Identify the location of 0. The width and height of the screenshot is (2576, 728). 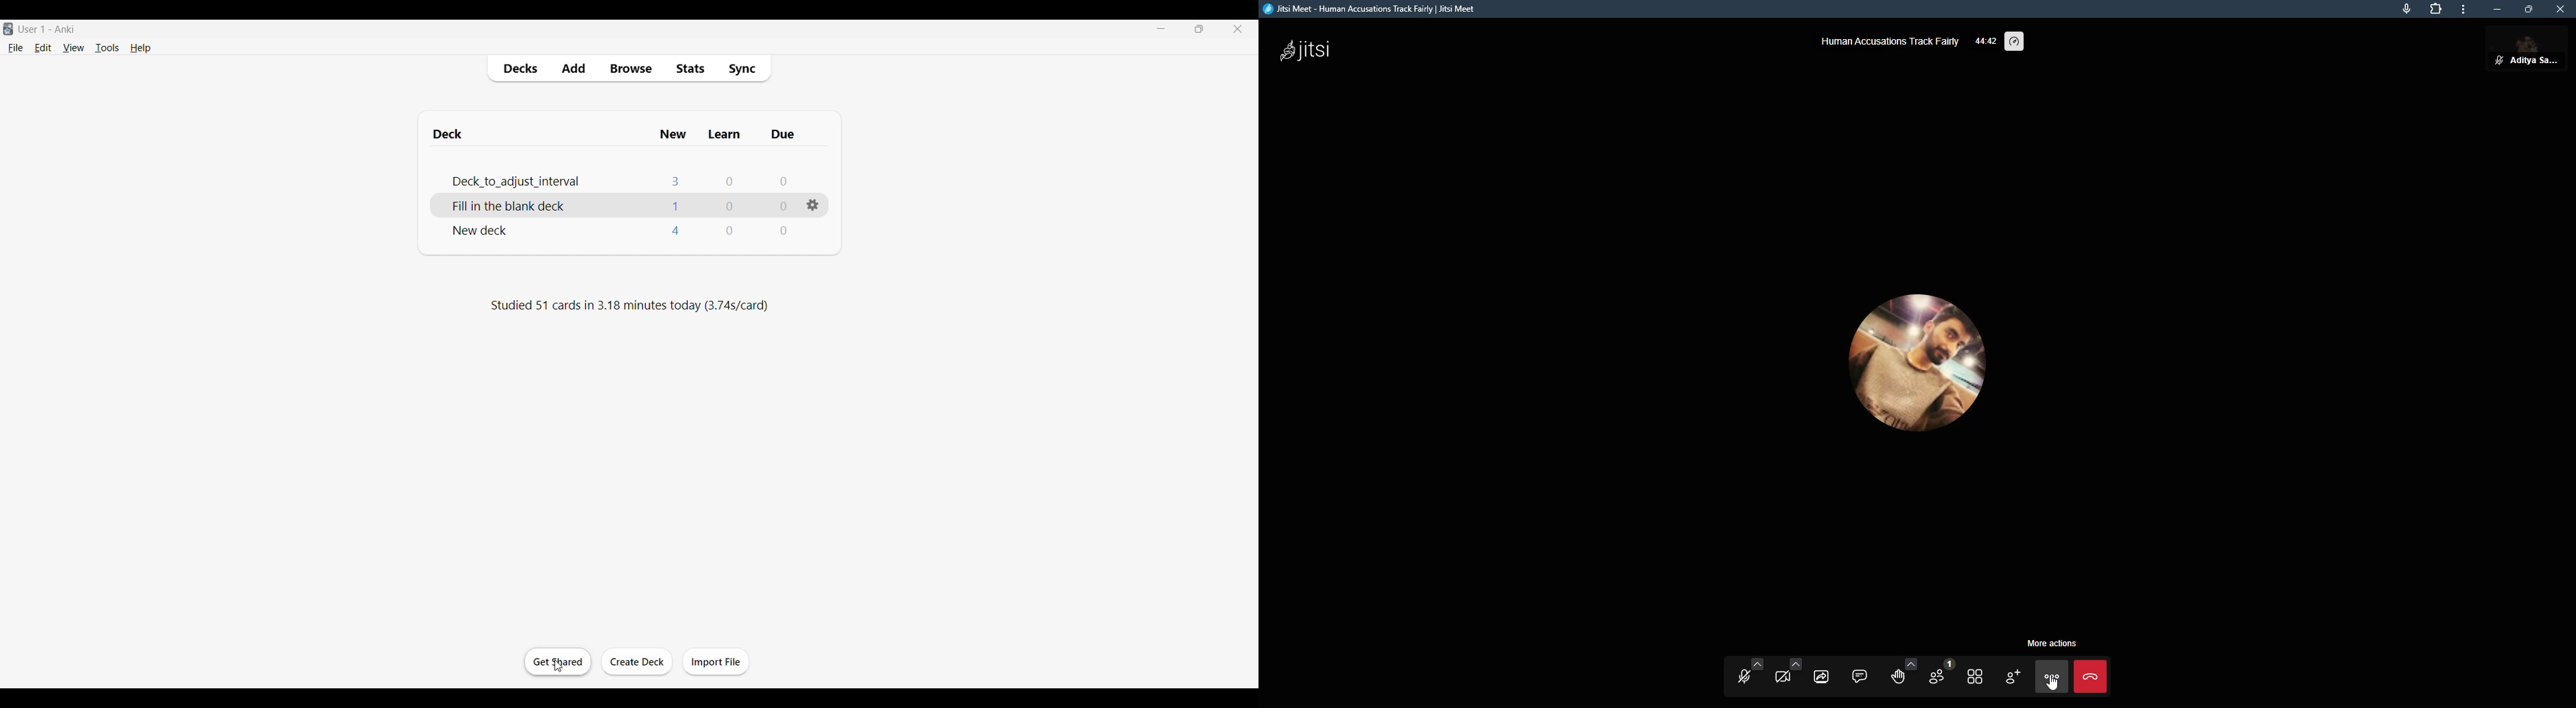
(732, 208).